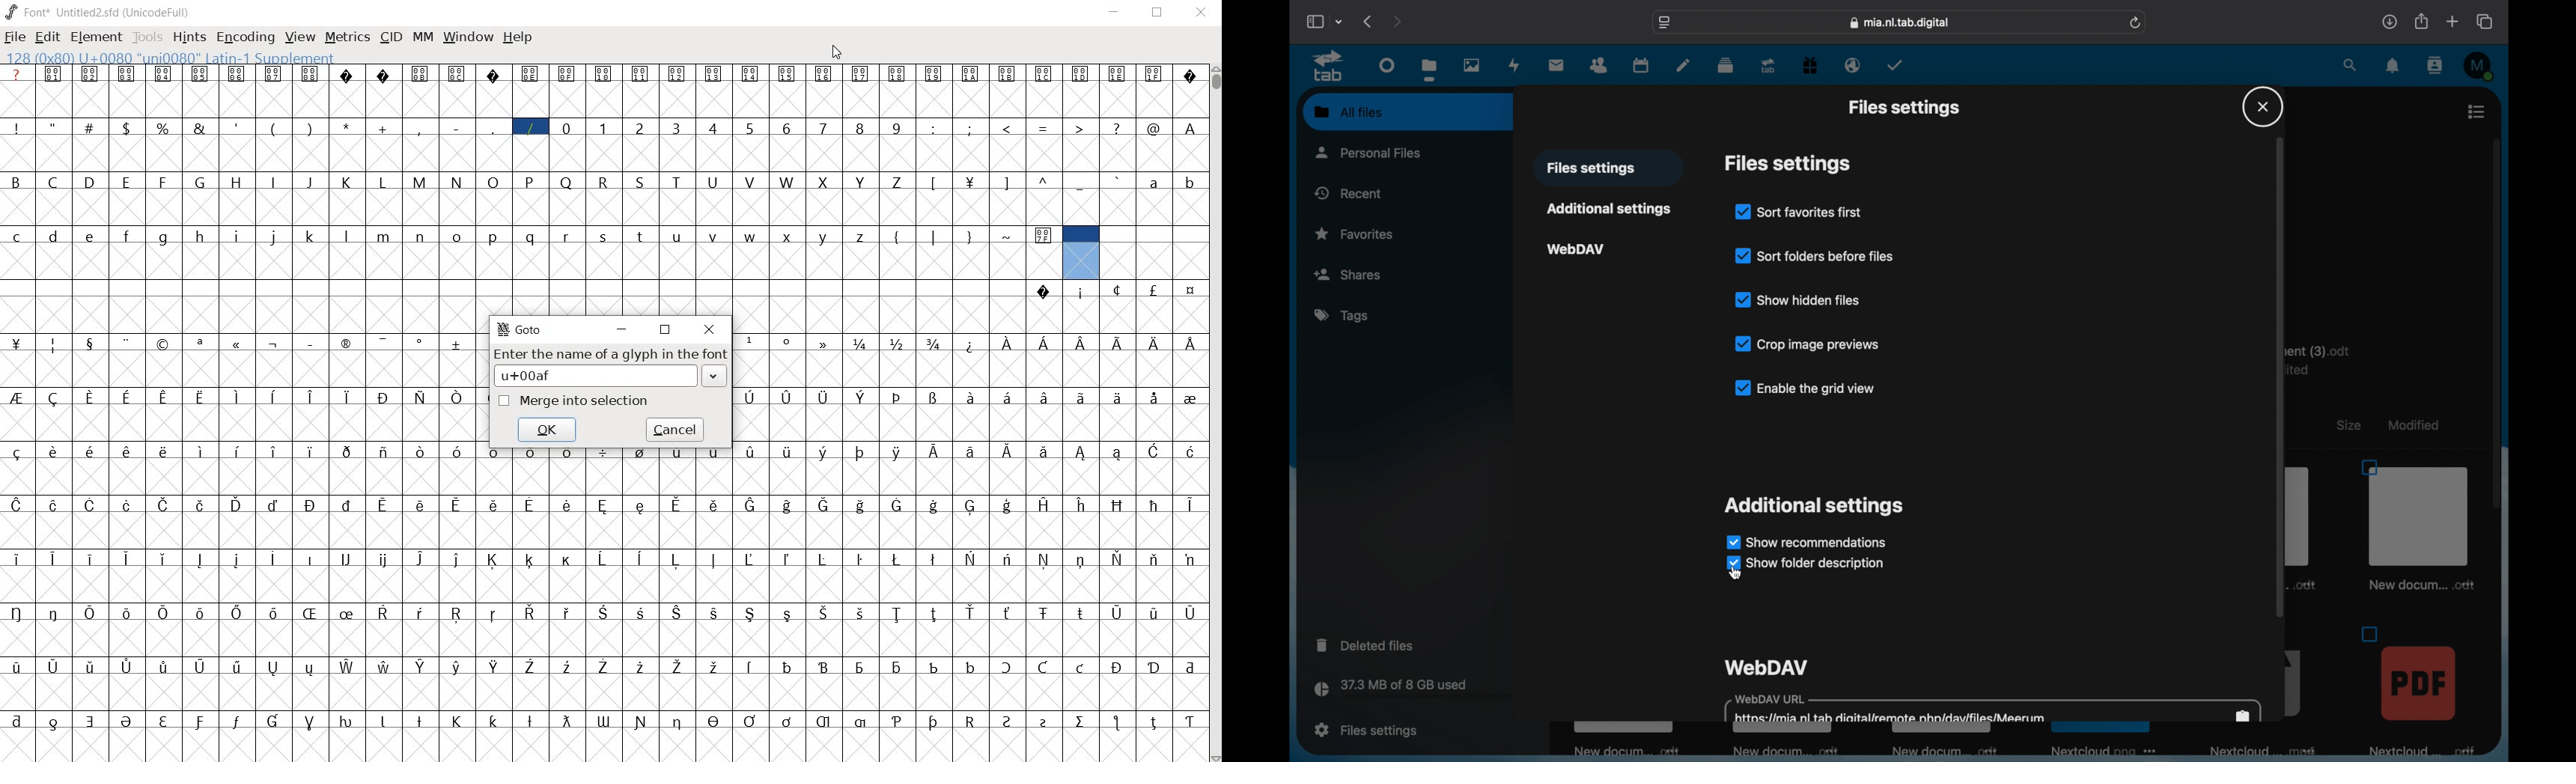 The height and width of the screenshot is (784, 2576). Describe the element at coordinates (1803, 387) in the screenshot. I see `enable the grid view` at that location.